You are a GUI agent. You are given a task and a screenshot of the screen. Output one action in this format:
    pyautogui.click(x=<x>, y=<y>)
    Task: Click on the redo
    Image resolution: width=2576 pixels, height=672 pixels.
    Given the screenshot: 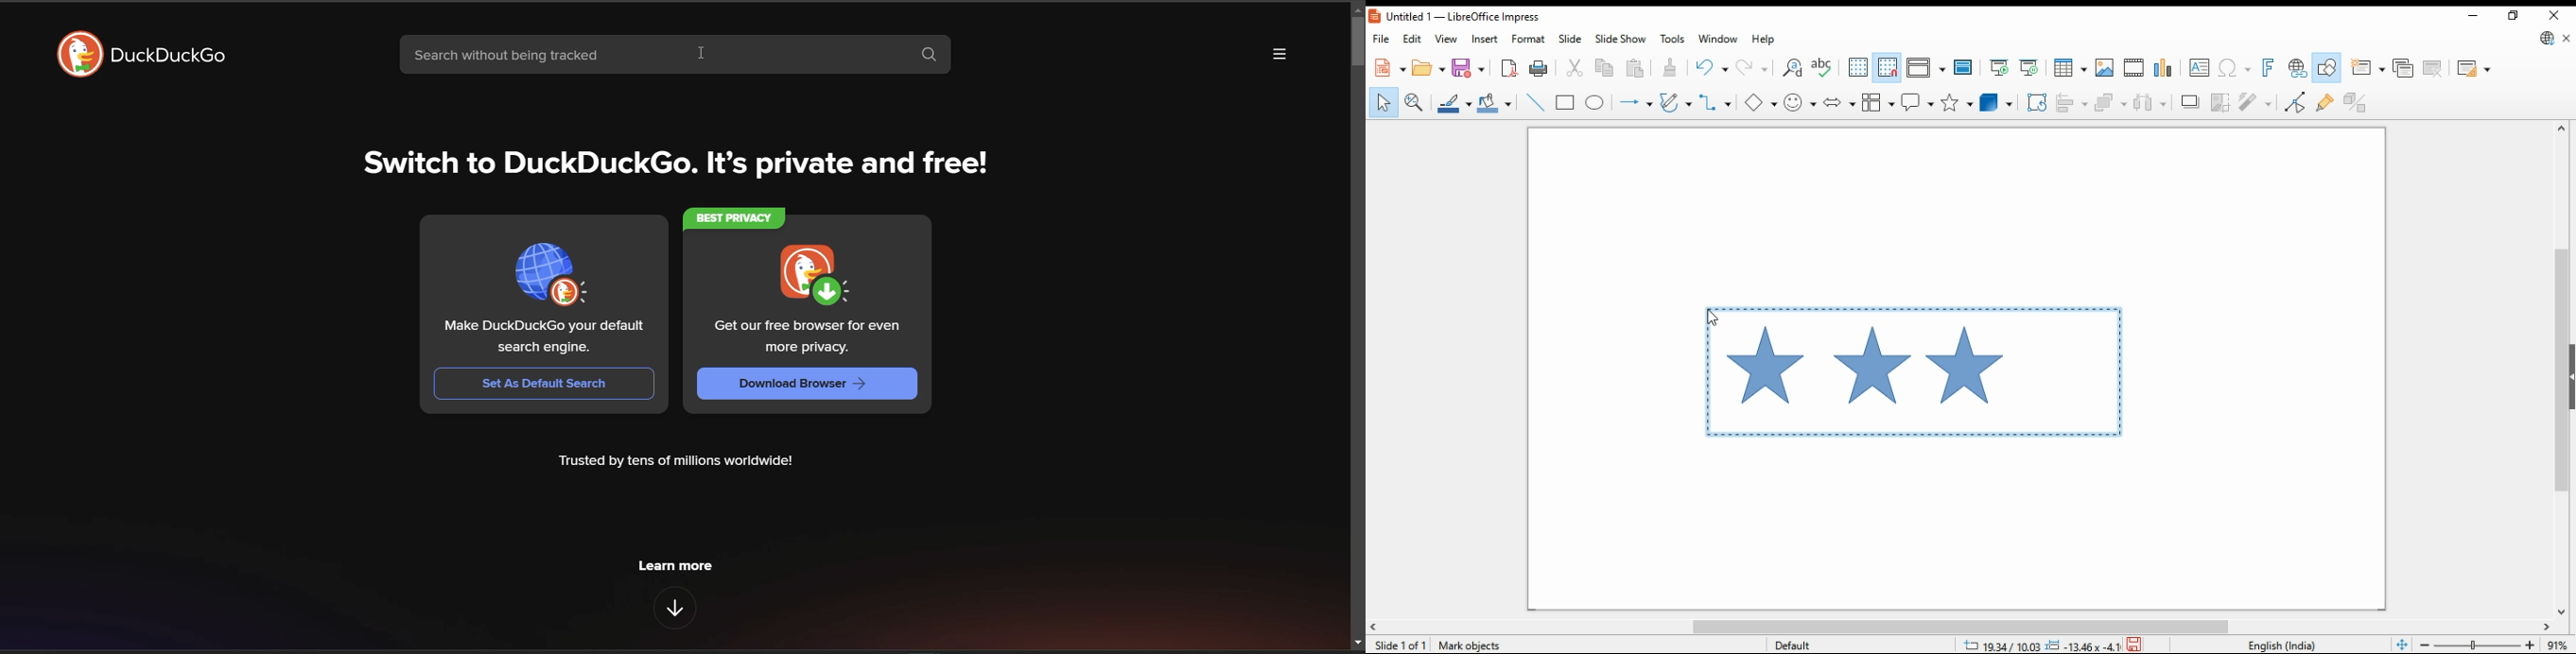 What is the action you would take?
    pyautogui.click(x=1753, y=66)
    